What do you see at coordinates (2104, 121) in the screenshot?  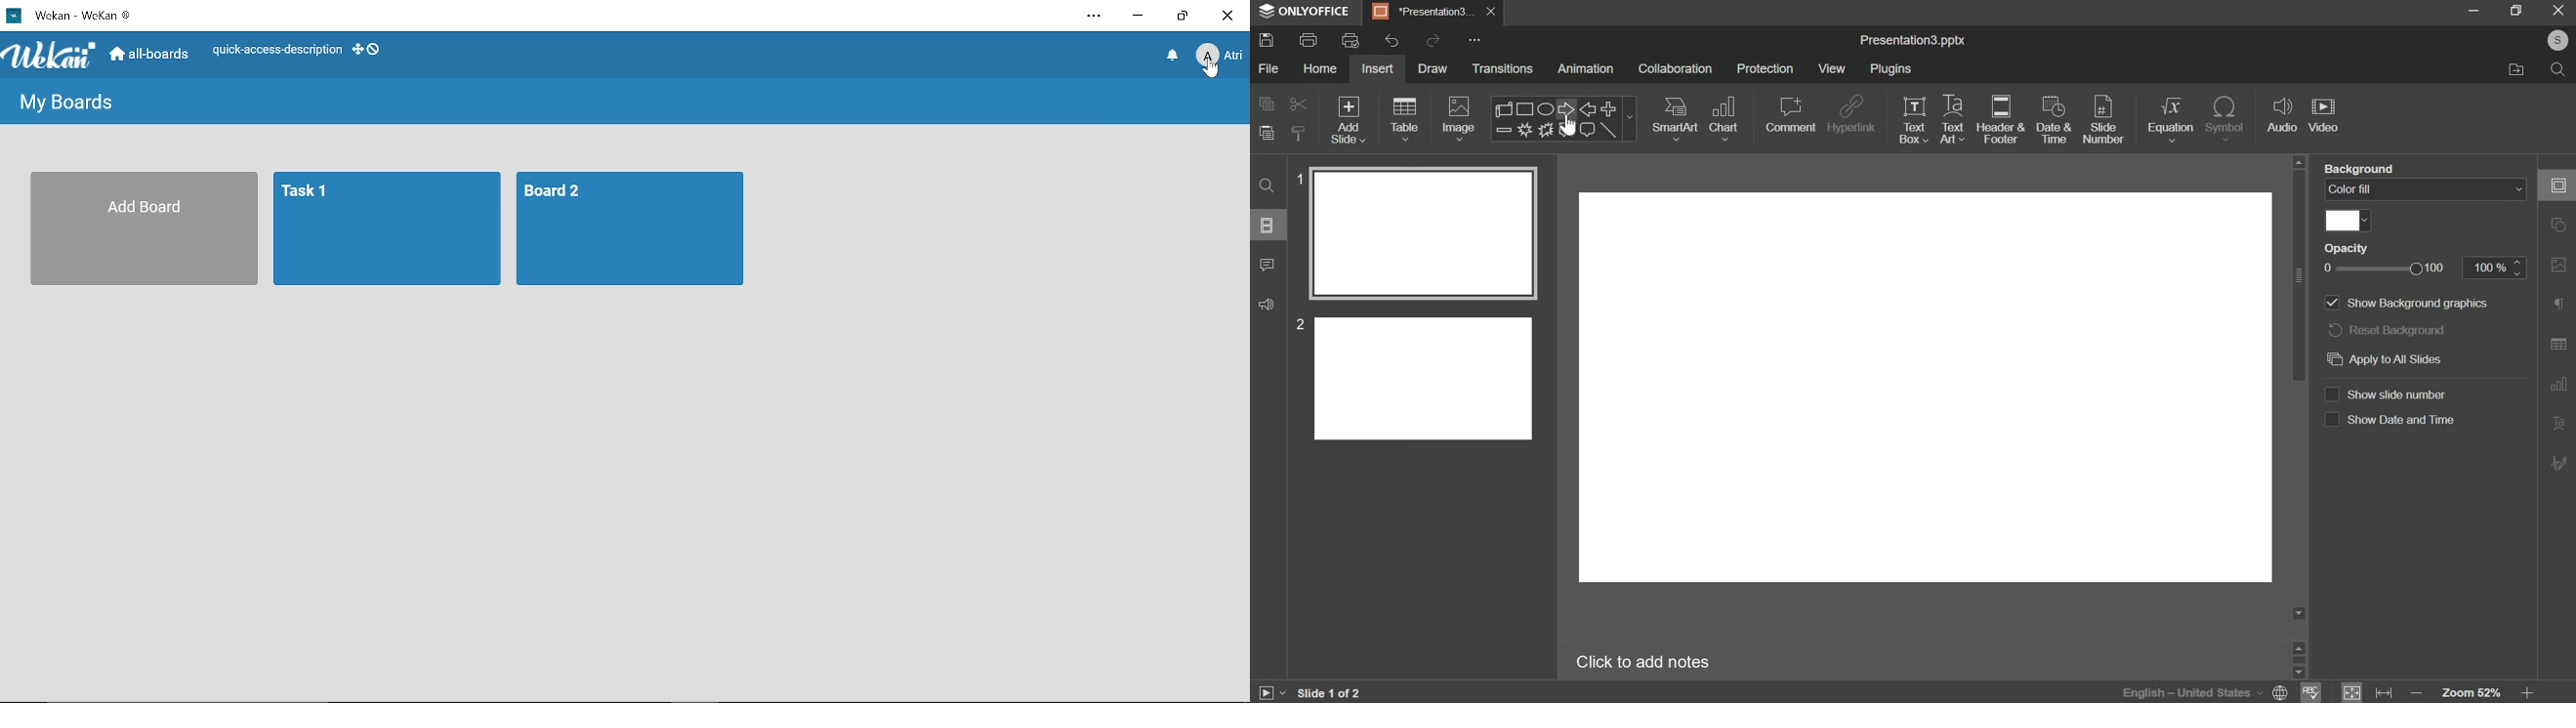 I see `slide number` at bounding box center [2104, 121].